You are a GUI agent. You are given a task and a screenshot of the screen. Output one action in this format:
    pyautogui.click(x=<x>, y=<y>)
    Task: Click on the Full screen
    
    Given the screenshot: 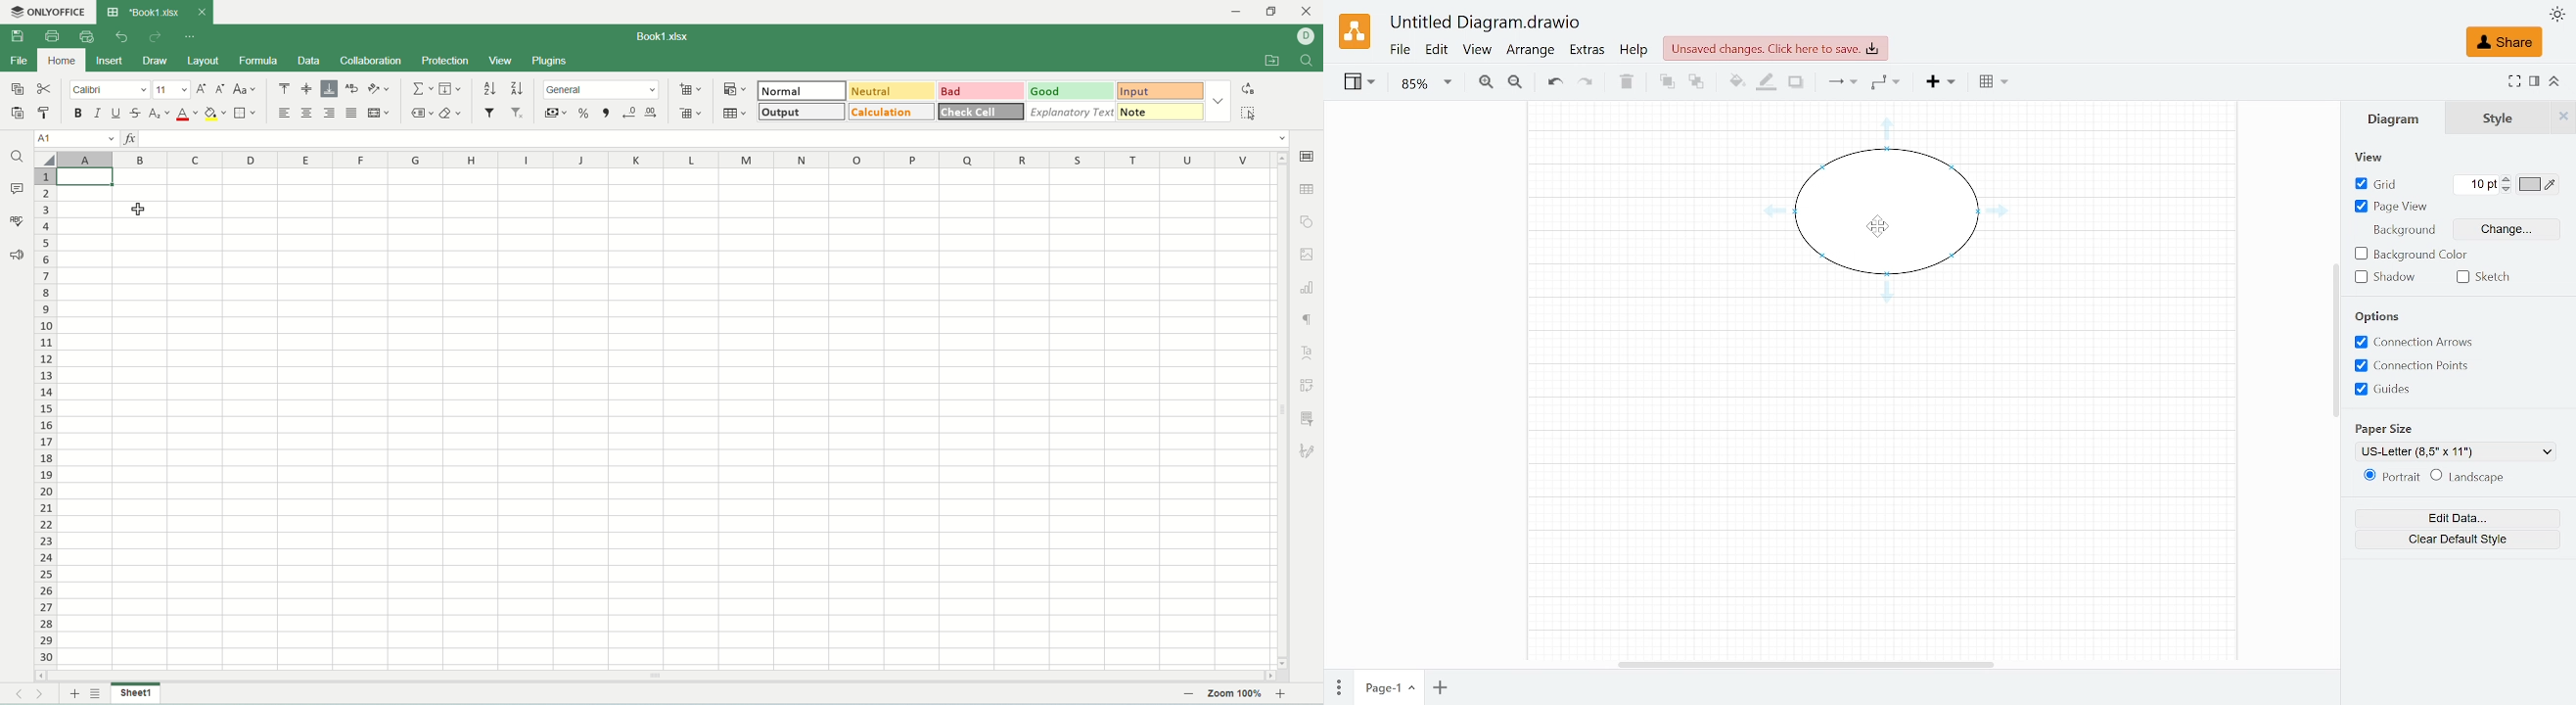 What is the action you would take?
    pyautogui.click(x=2513, y=81)
    